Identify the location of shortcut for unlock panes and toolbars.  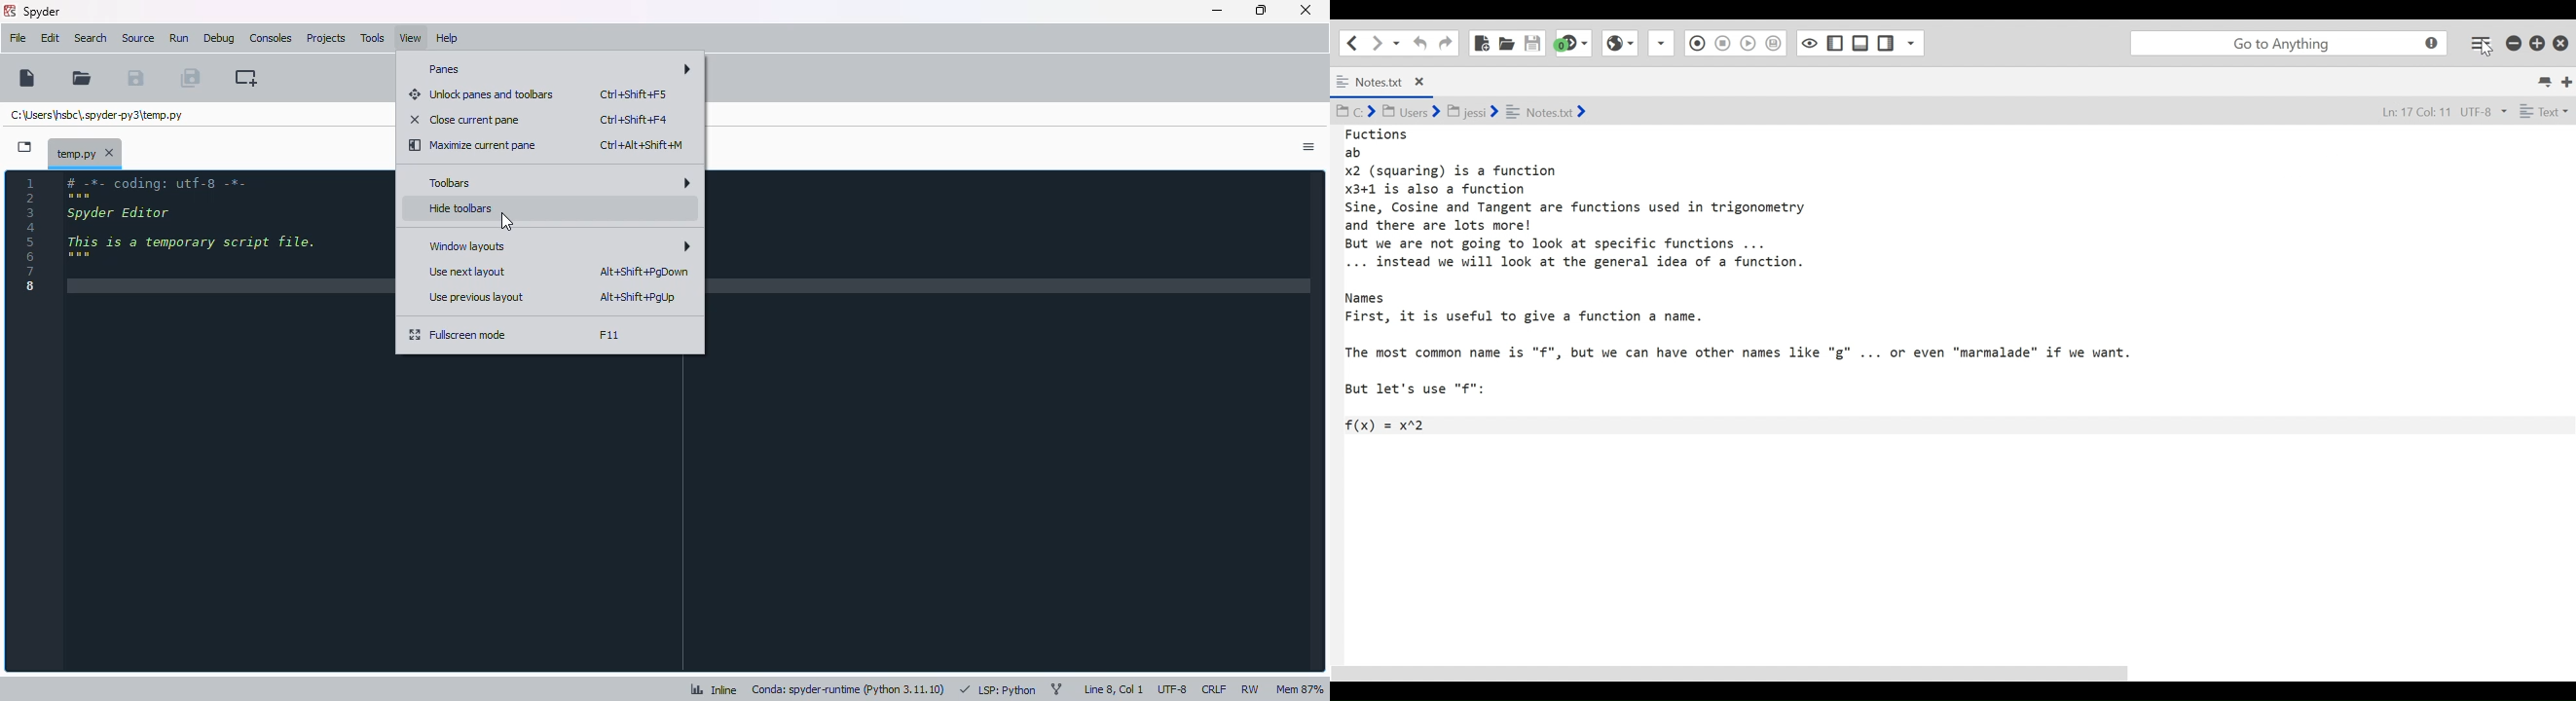
(633, 94).